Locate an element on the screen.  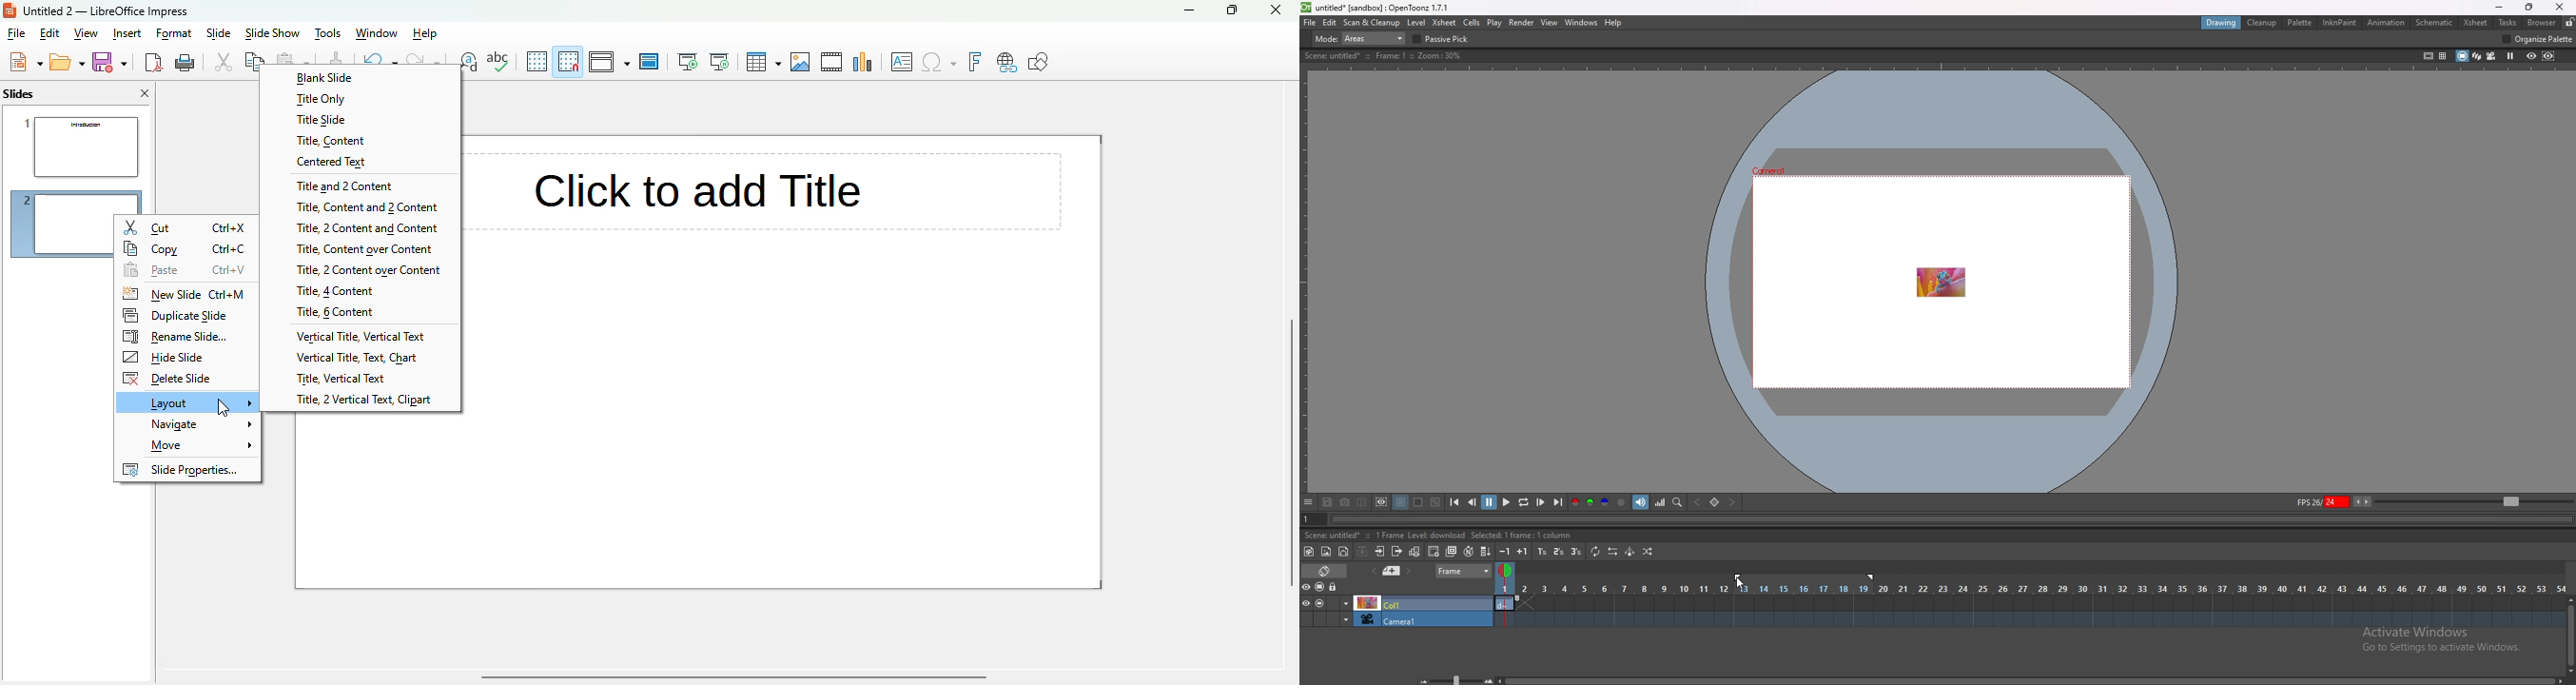
display grid is located at coordinates (537, 61).